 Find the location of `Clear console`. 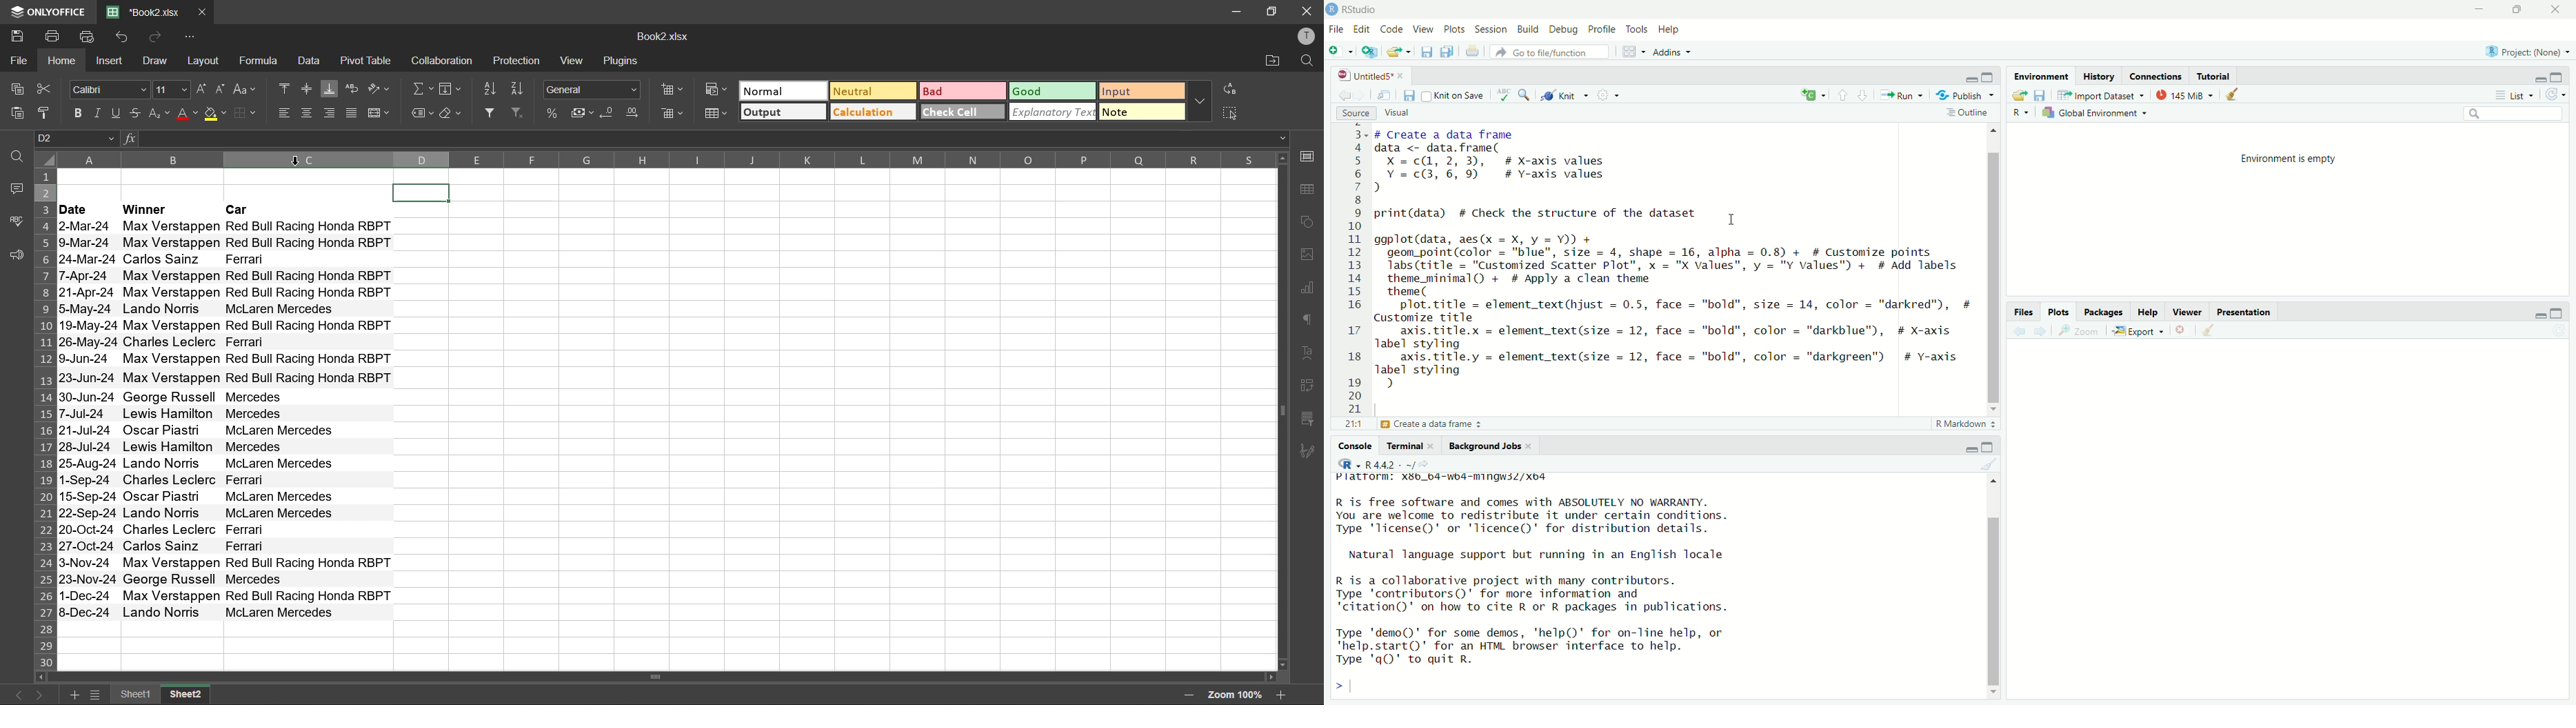

Clear console is located at coordinates (2212, 332).